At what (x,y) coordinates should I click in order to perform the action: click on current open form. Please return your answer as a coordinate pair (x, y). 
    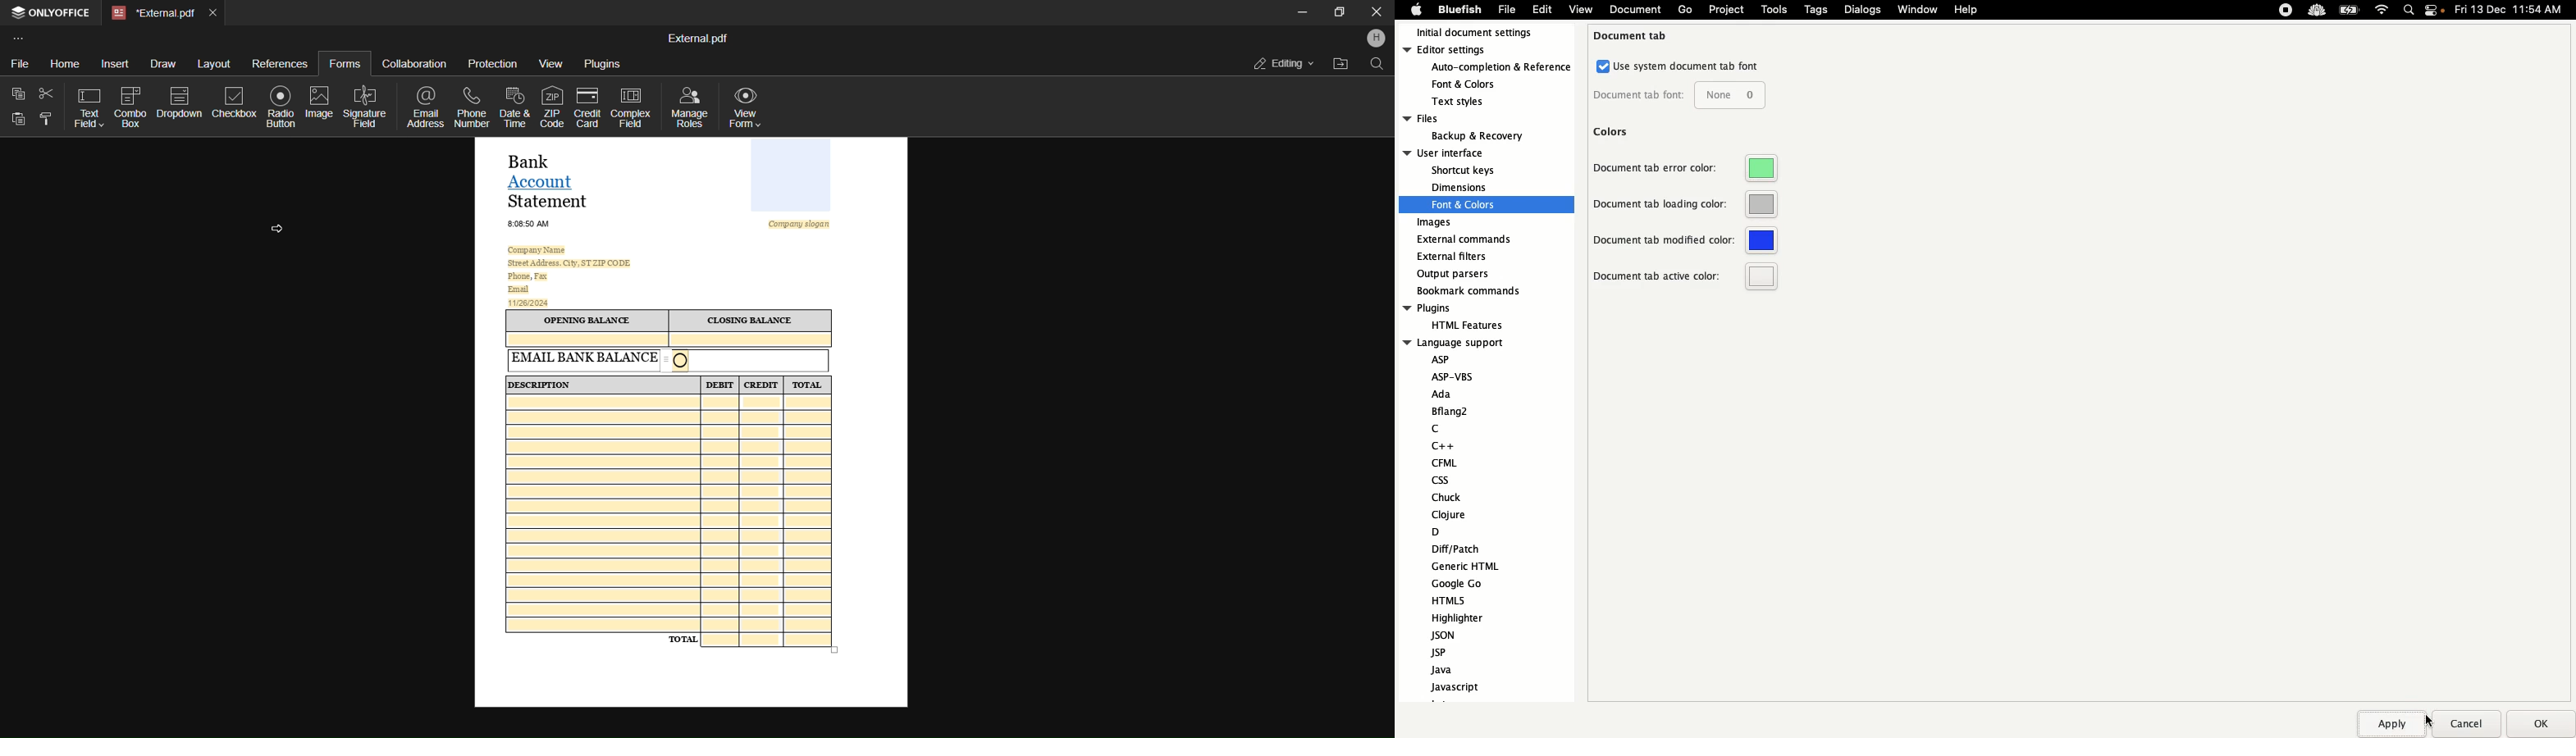
    Looking at the image, I should click on (697, 421).